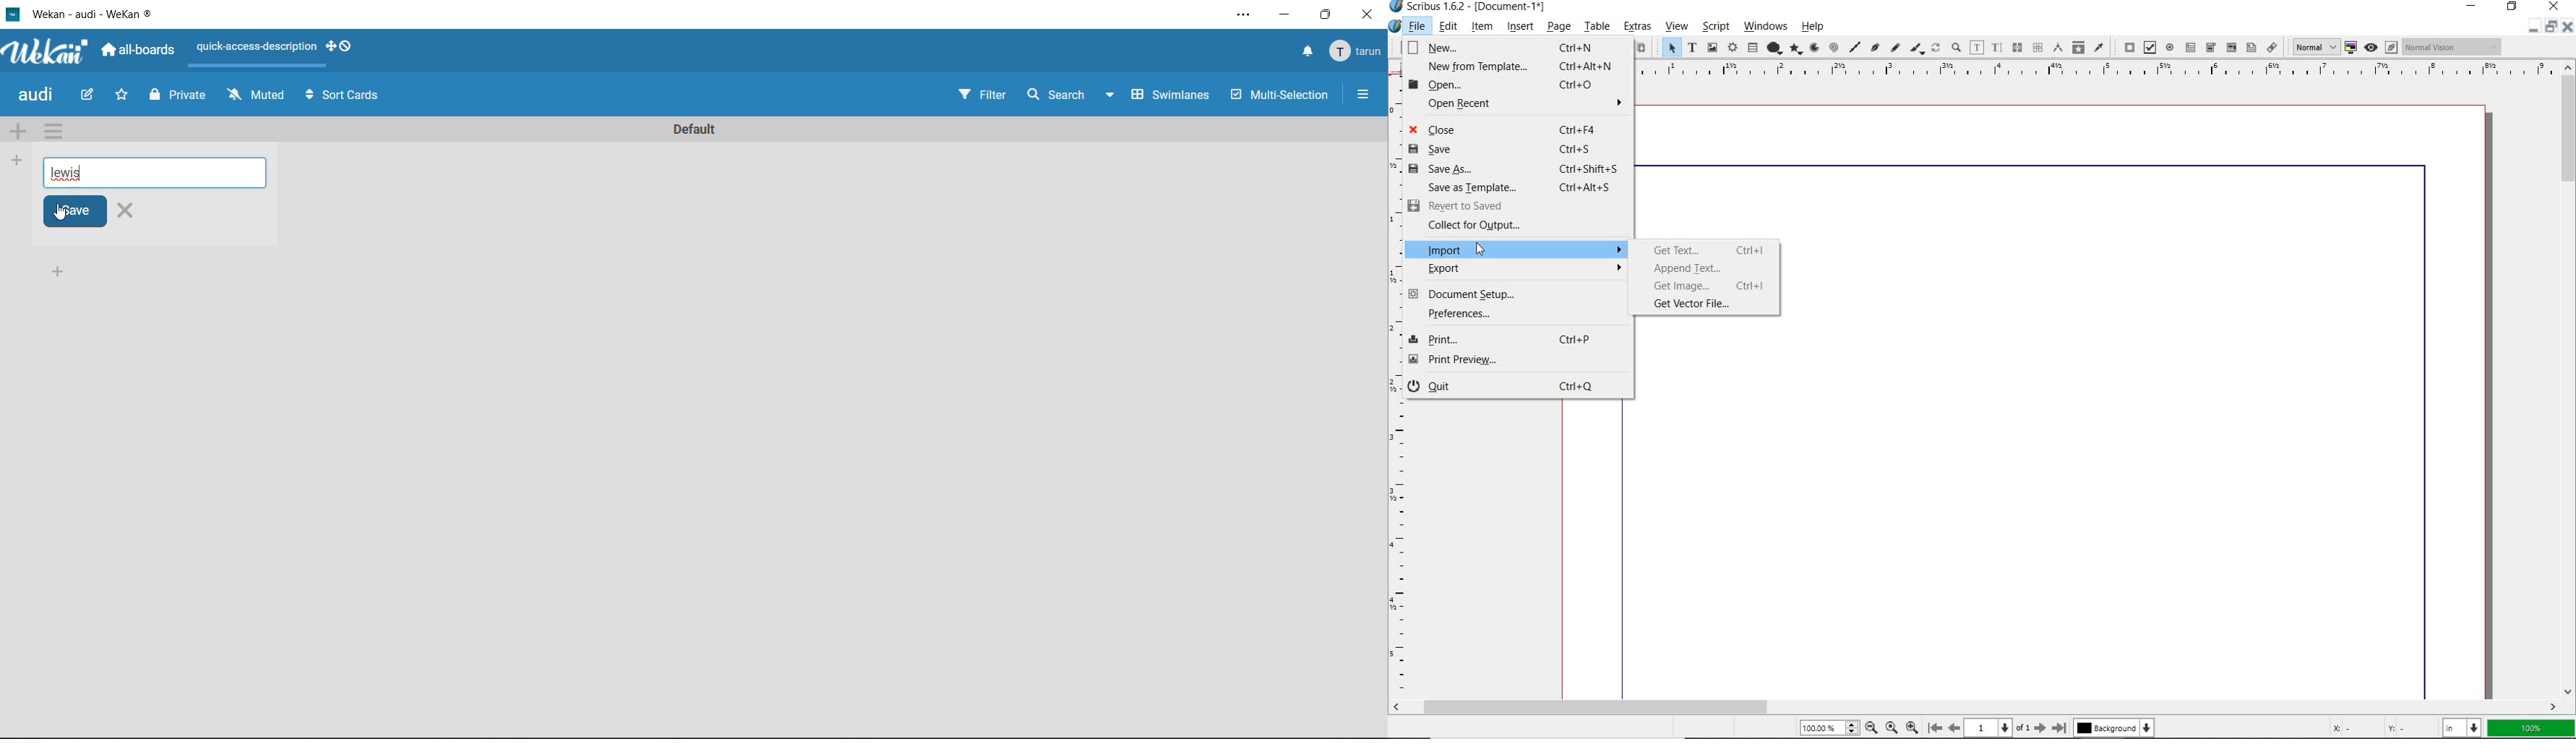 Image resolution: width=2576 pixels, height=756 pixels. I want to click on Import, so click(1518, 249).